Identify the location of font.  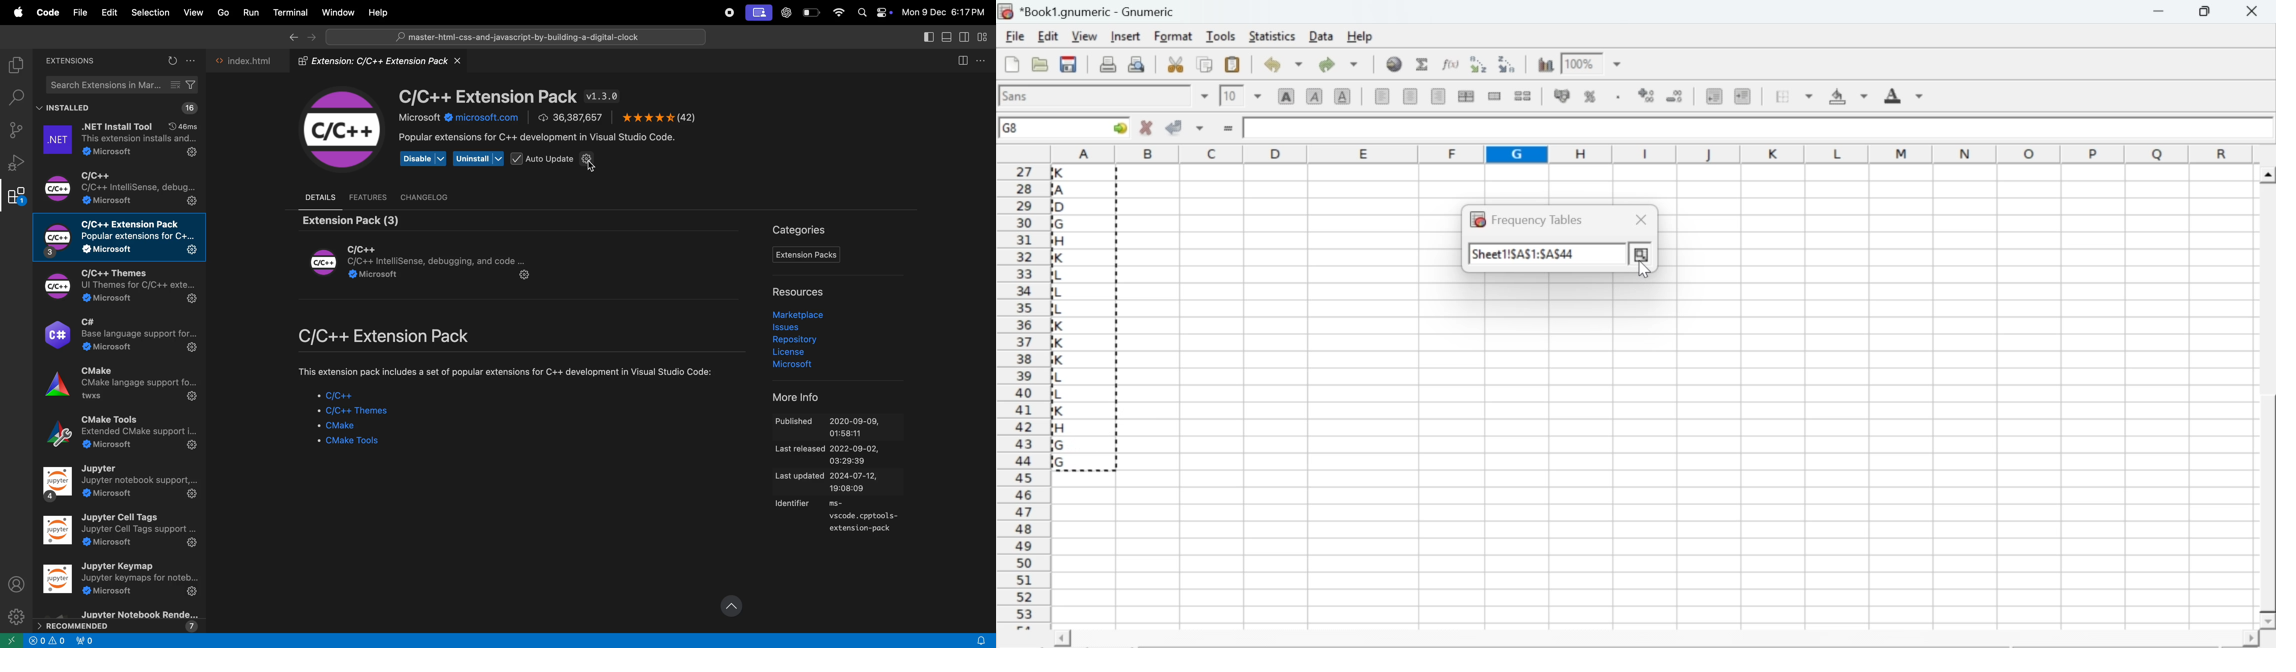
(1018, 95).